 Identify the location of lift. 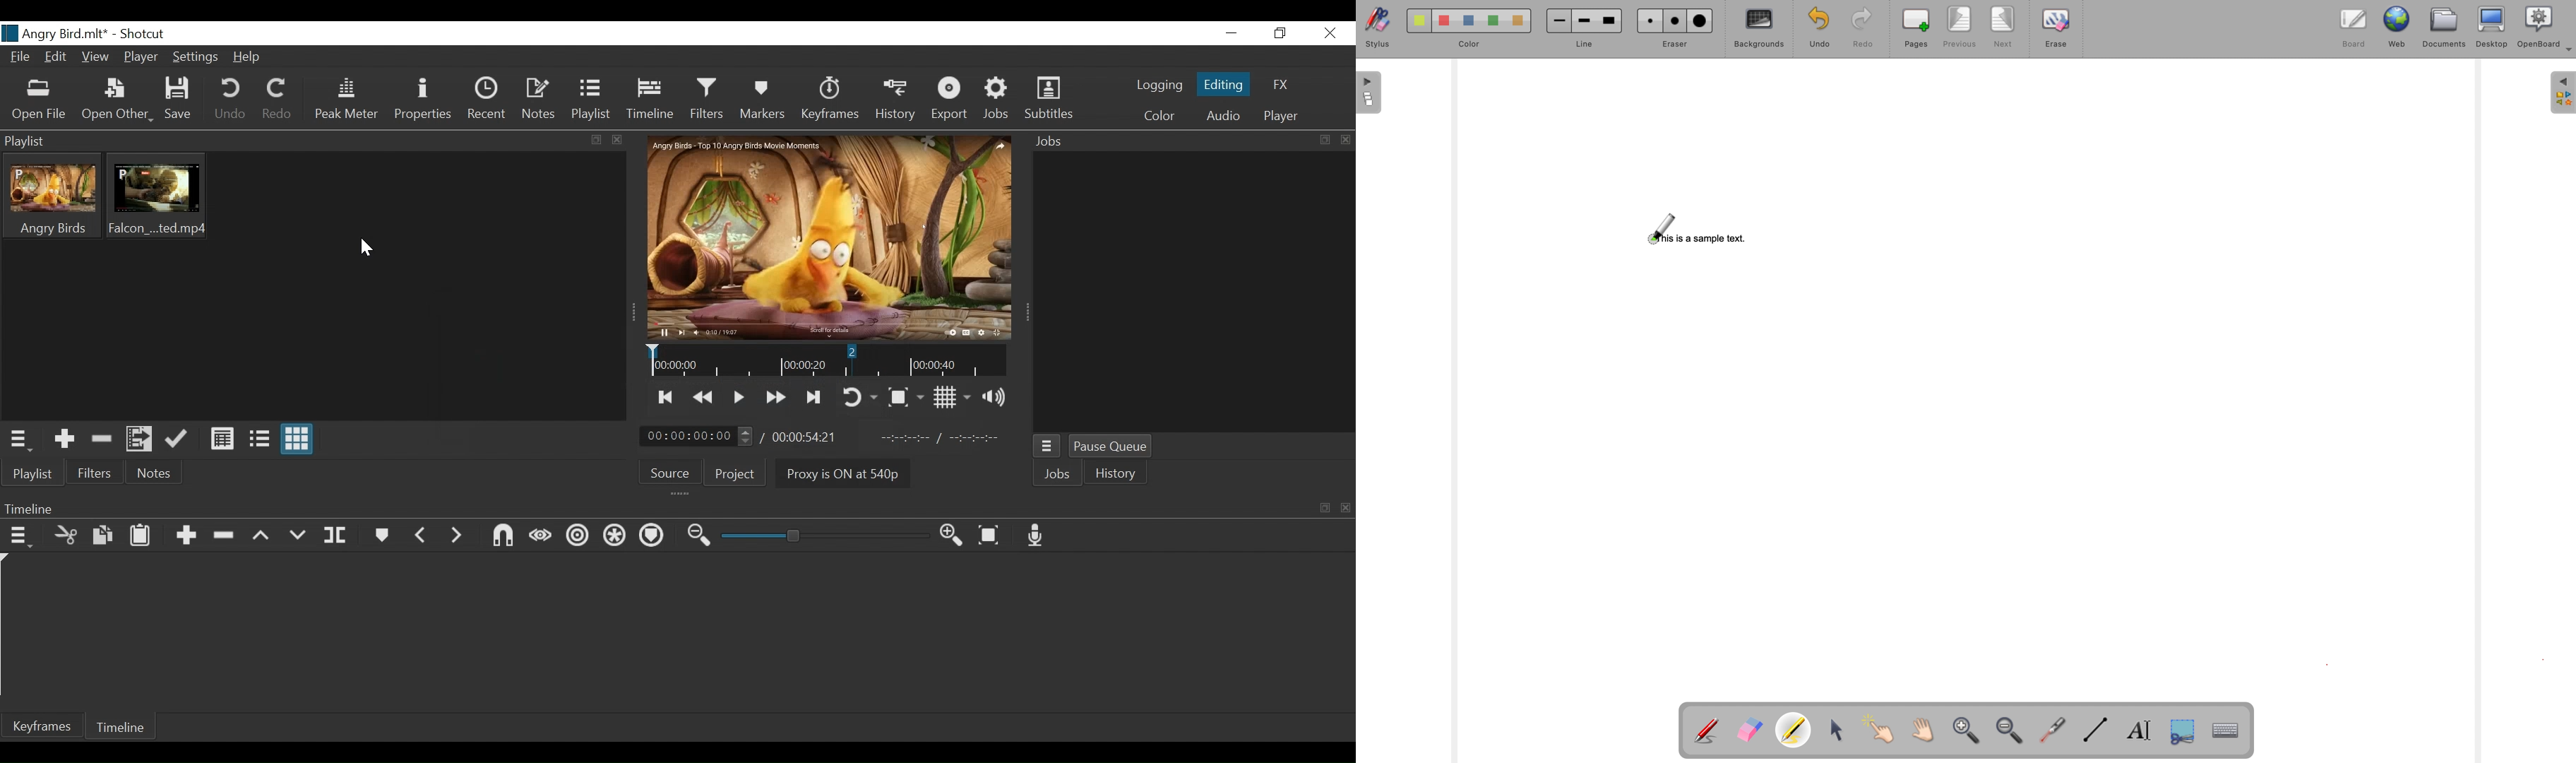
(260, 536).